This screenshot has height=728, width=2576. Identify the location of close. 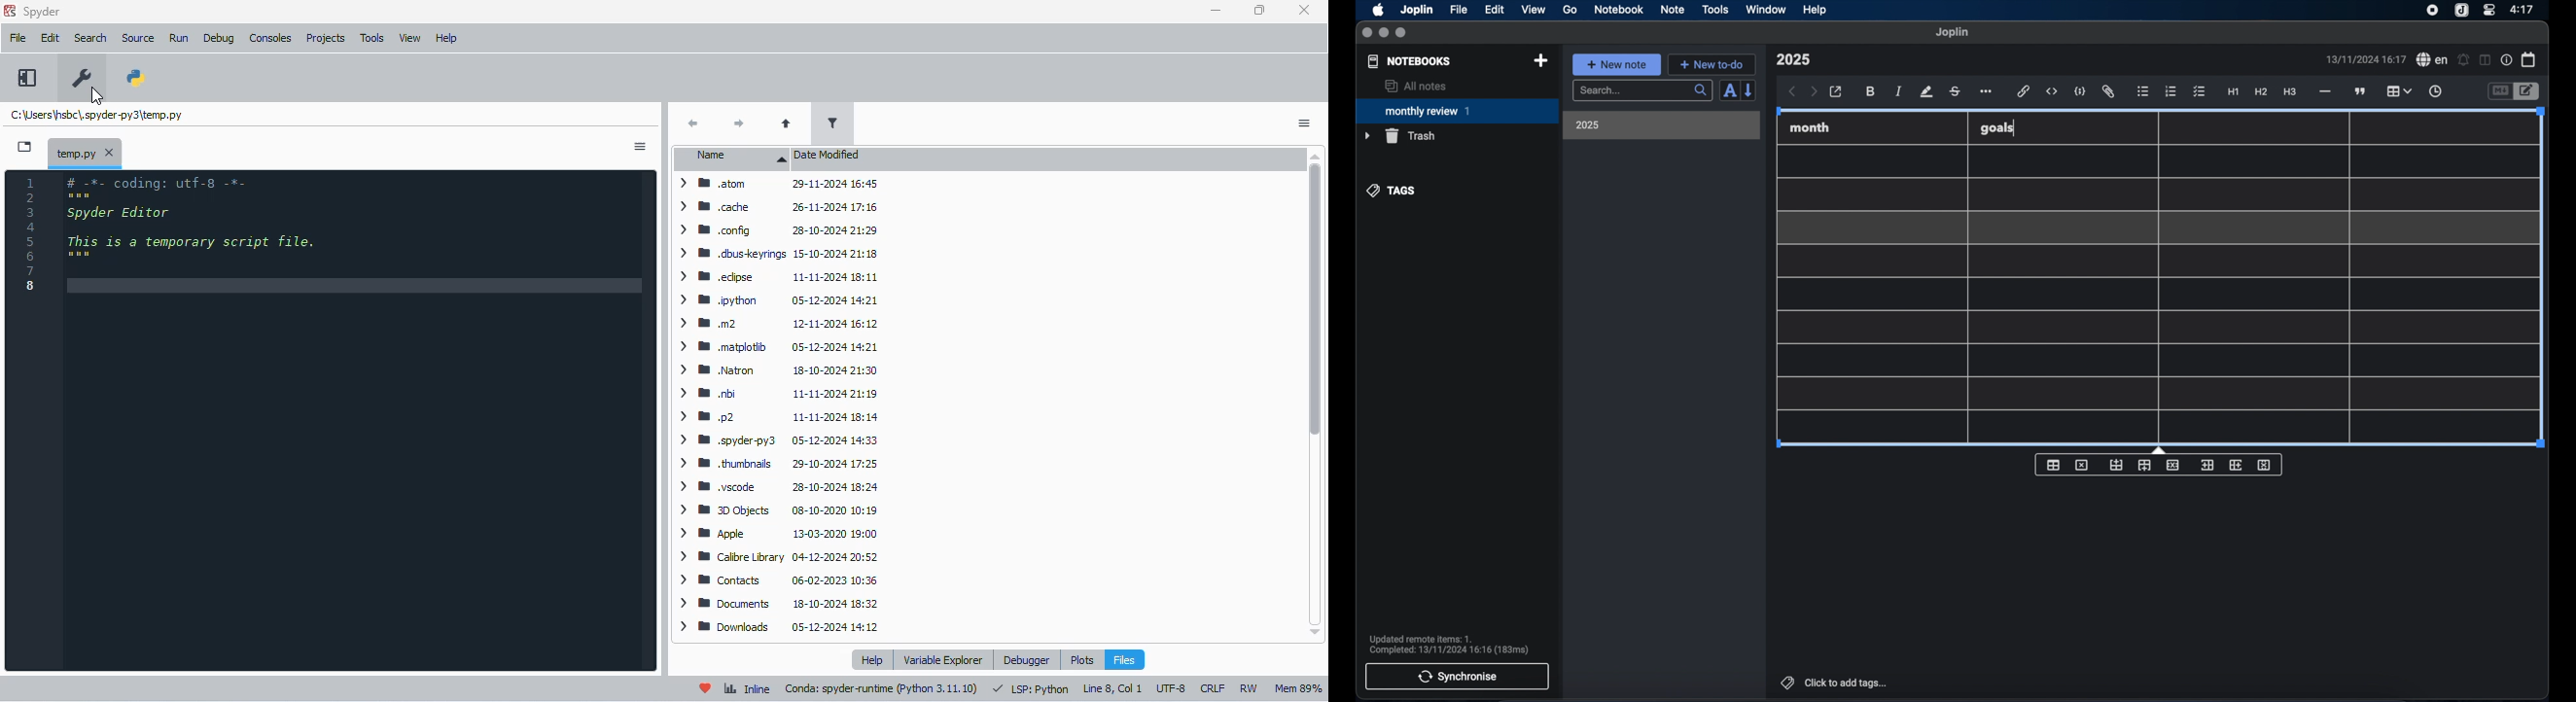
(1367, 33).